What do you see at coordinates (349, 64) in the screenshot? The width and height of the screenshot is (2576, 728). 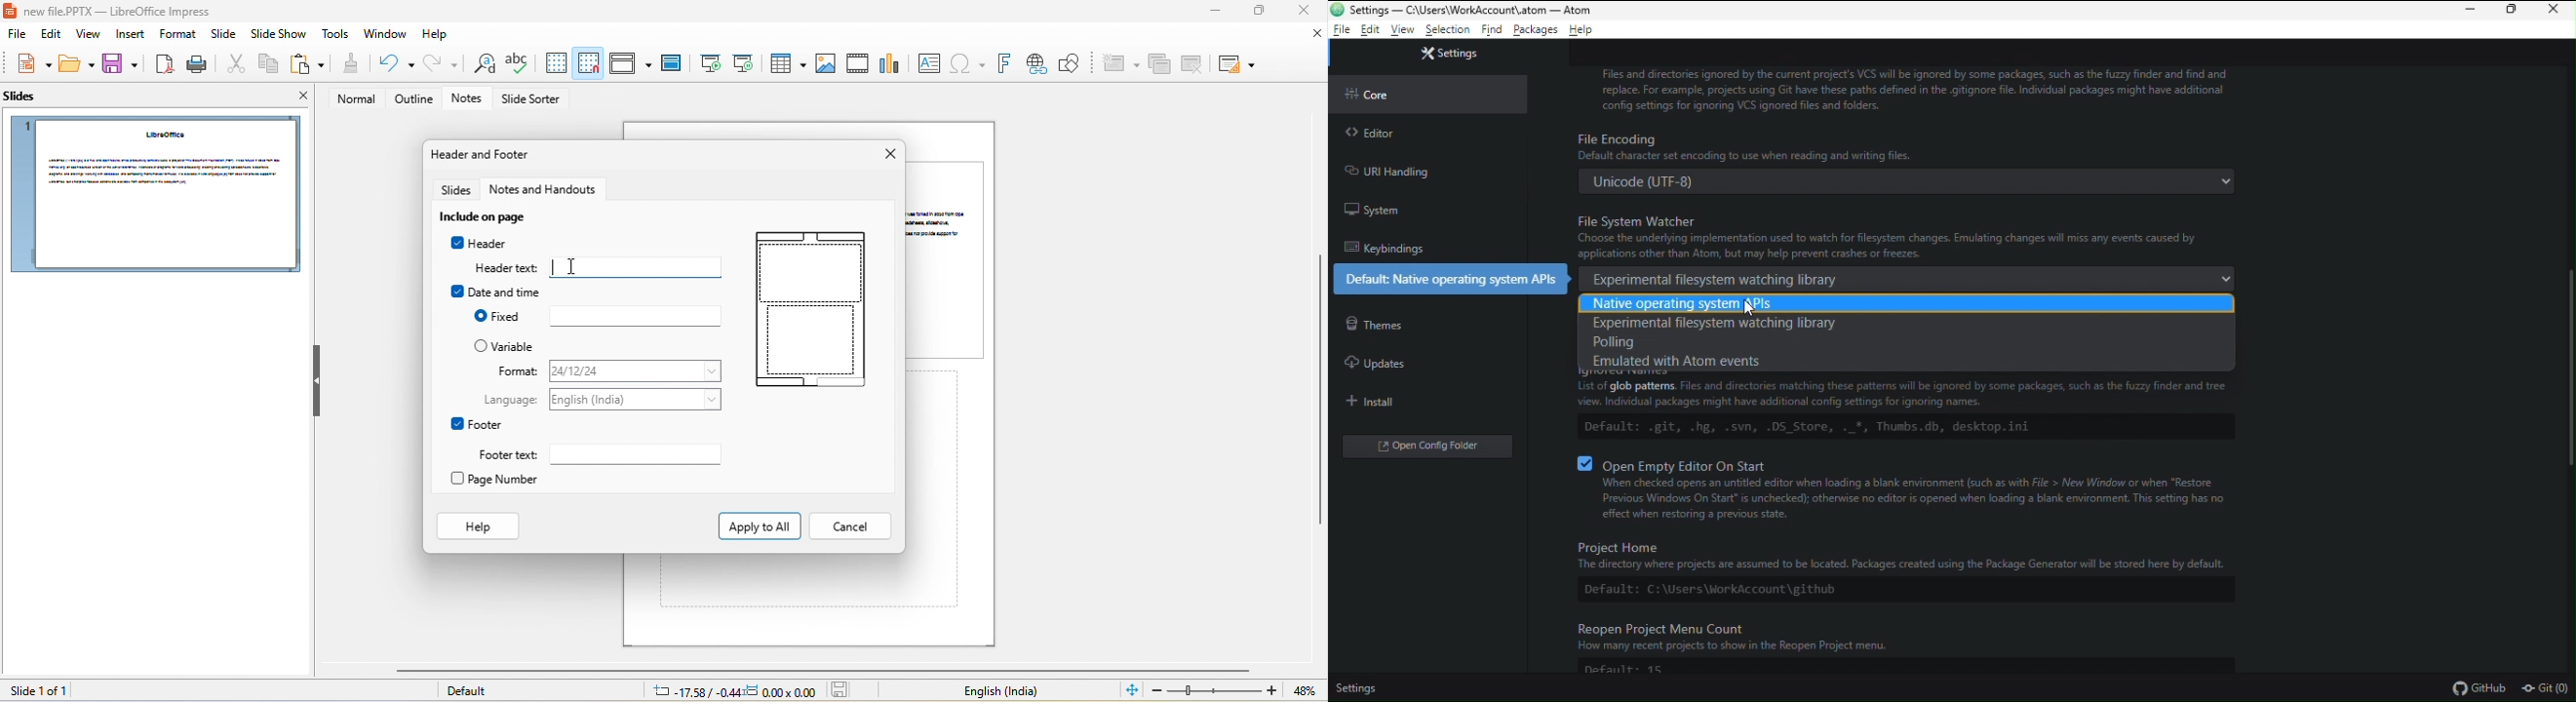 I see `clone formatting` at bounding box center [349, 64].